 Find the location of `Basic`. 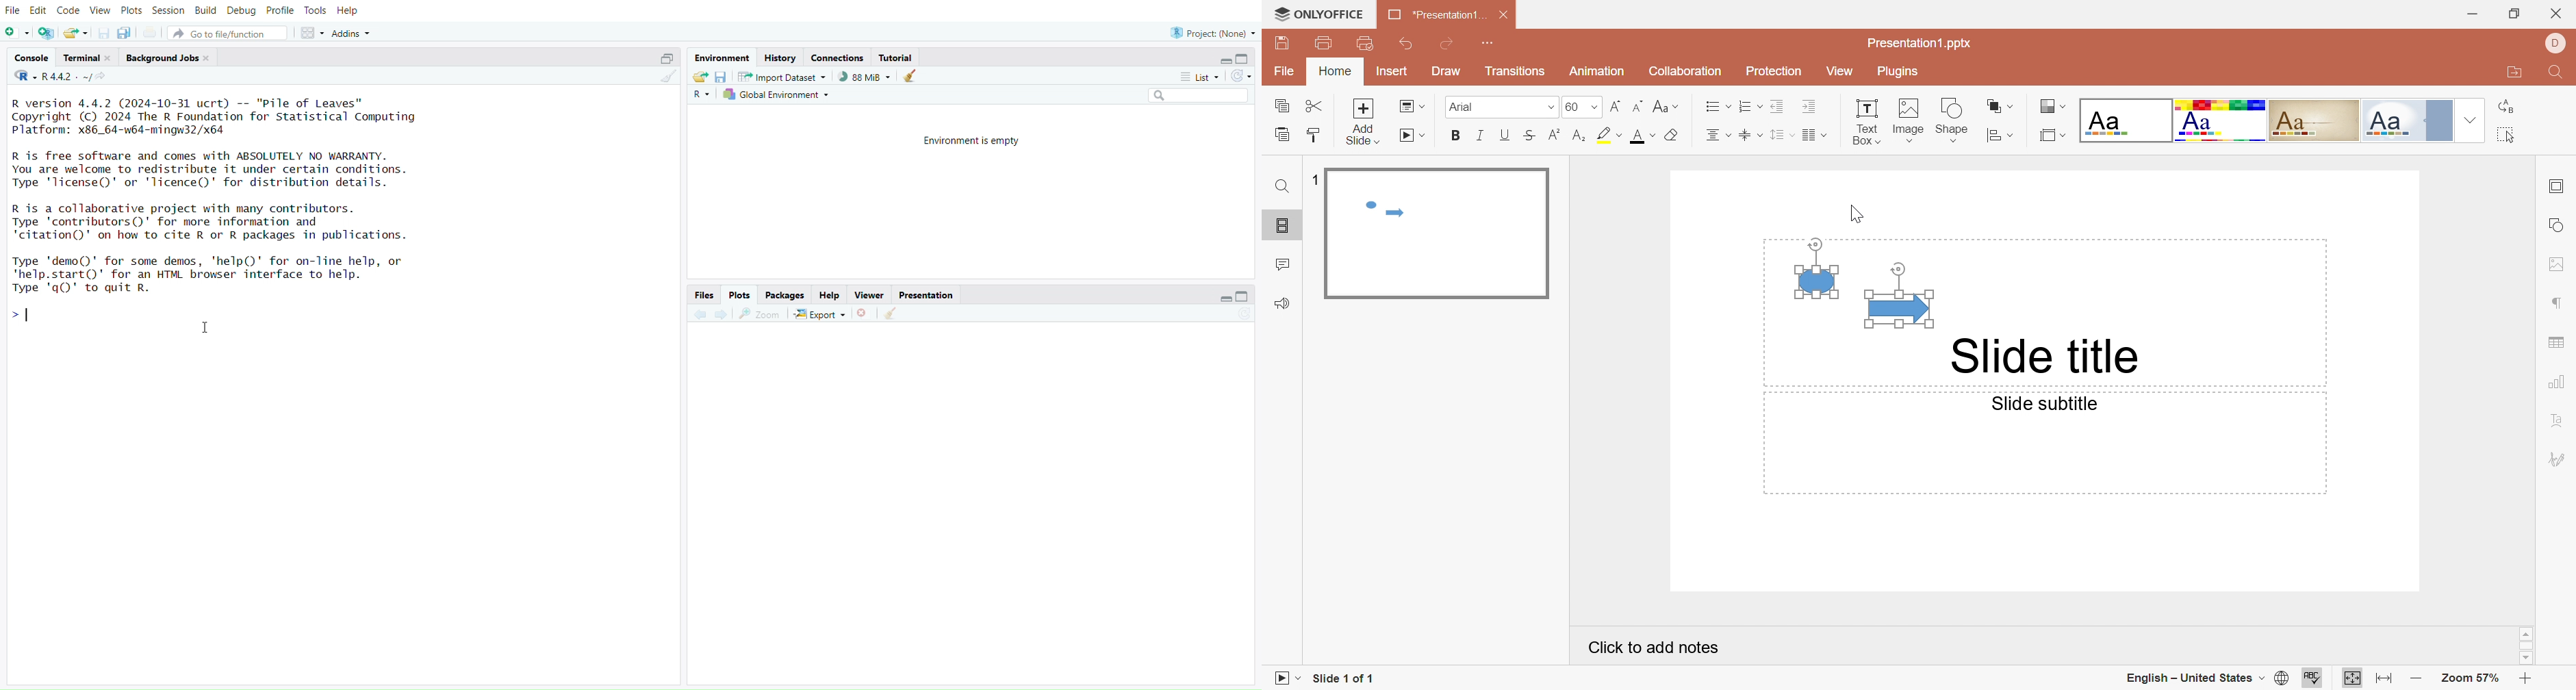

Basic is located at coordinates (2221, 122).